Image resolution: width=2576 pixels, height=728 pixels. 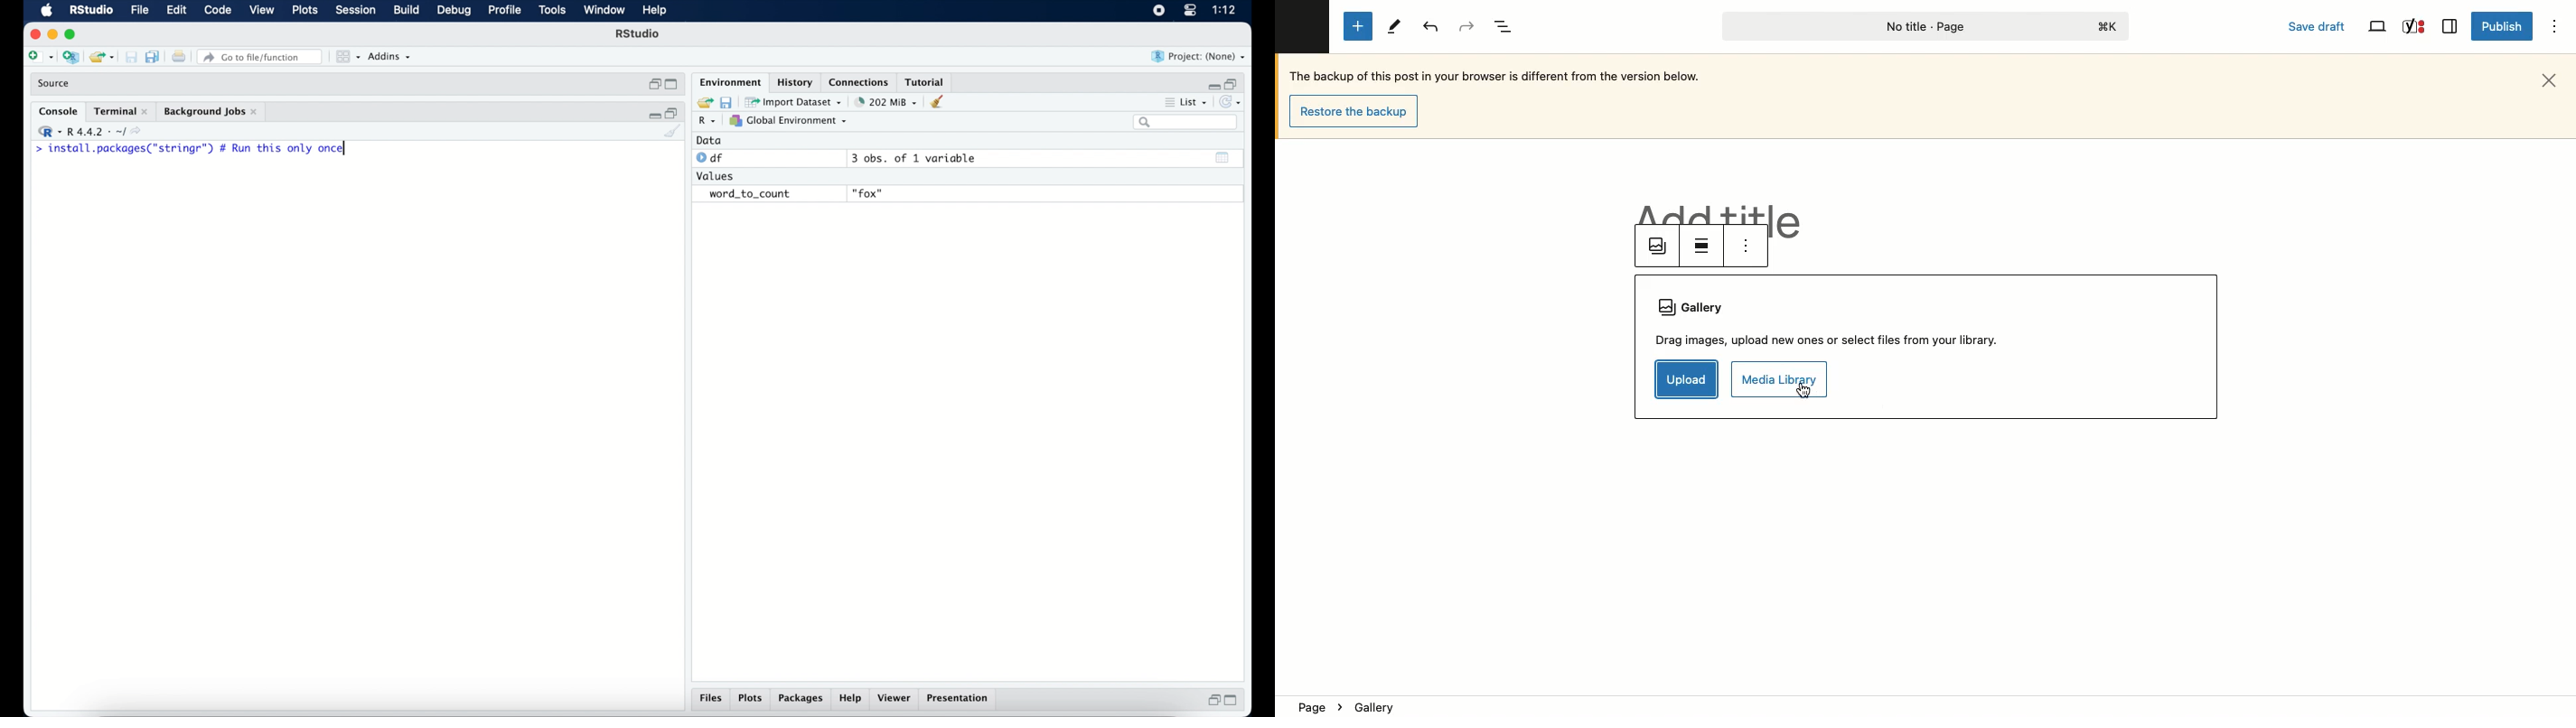 What do you see at coordinates (1199, 56) in the screenshot?
I see `project (none)` at bounding box center [1199, 56].